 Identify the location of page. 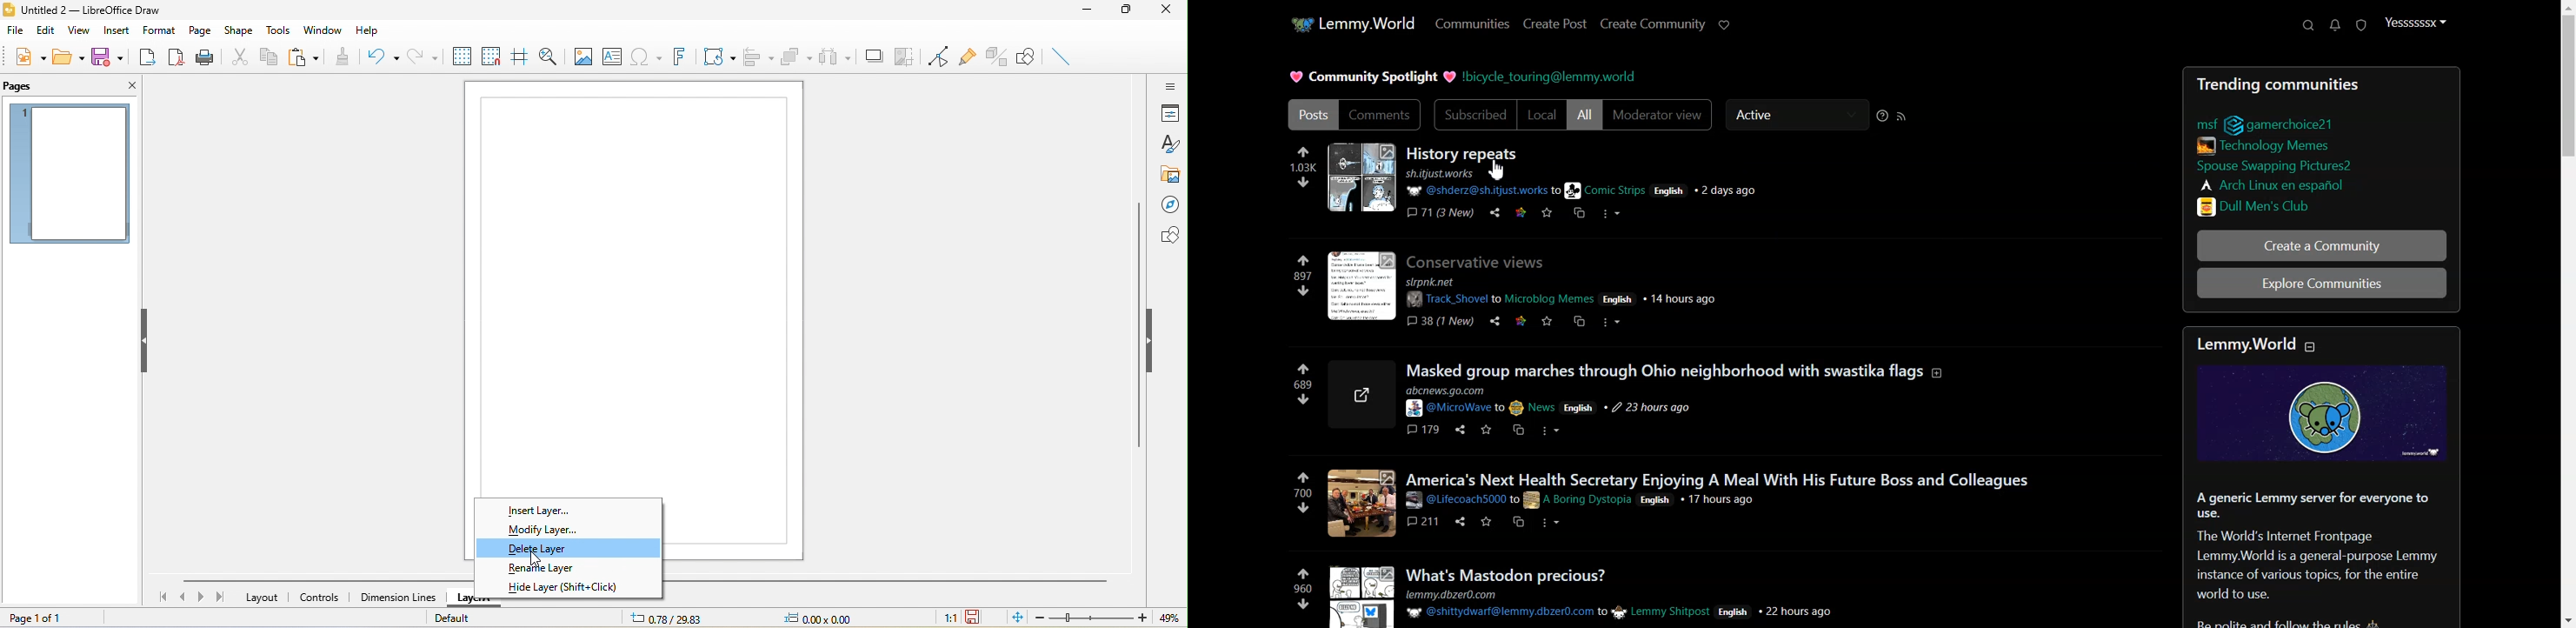
(199, 30).